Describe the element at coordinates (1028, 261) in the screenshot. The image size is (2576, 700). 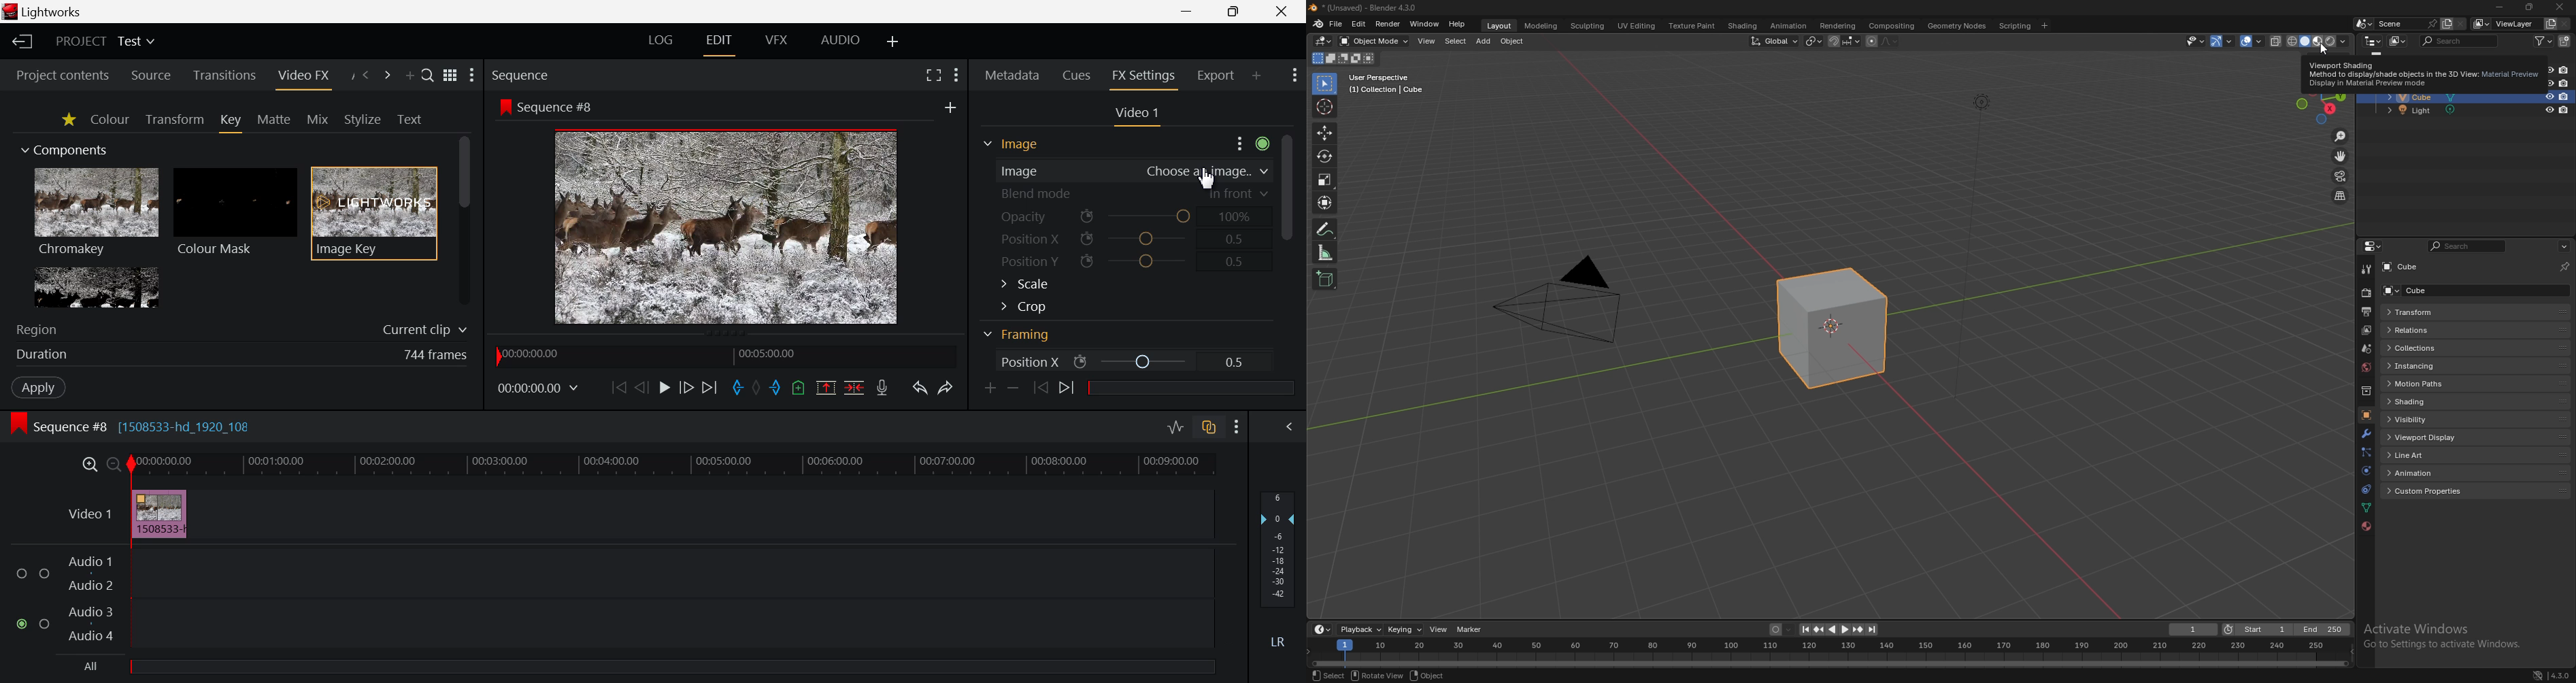
I see `Position Y` at that location.